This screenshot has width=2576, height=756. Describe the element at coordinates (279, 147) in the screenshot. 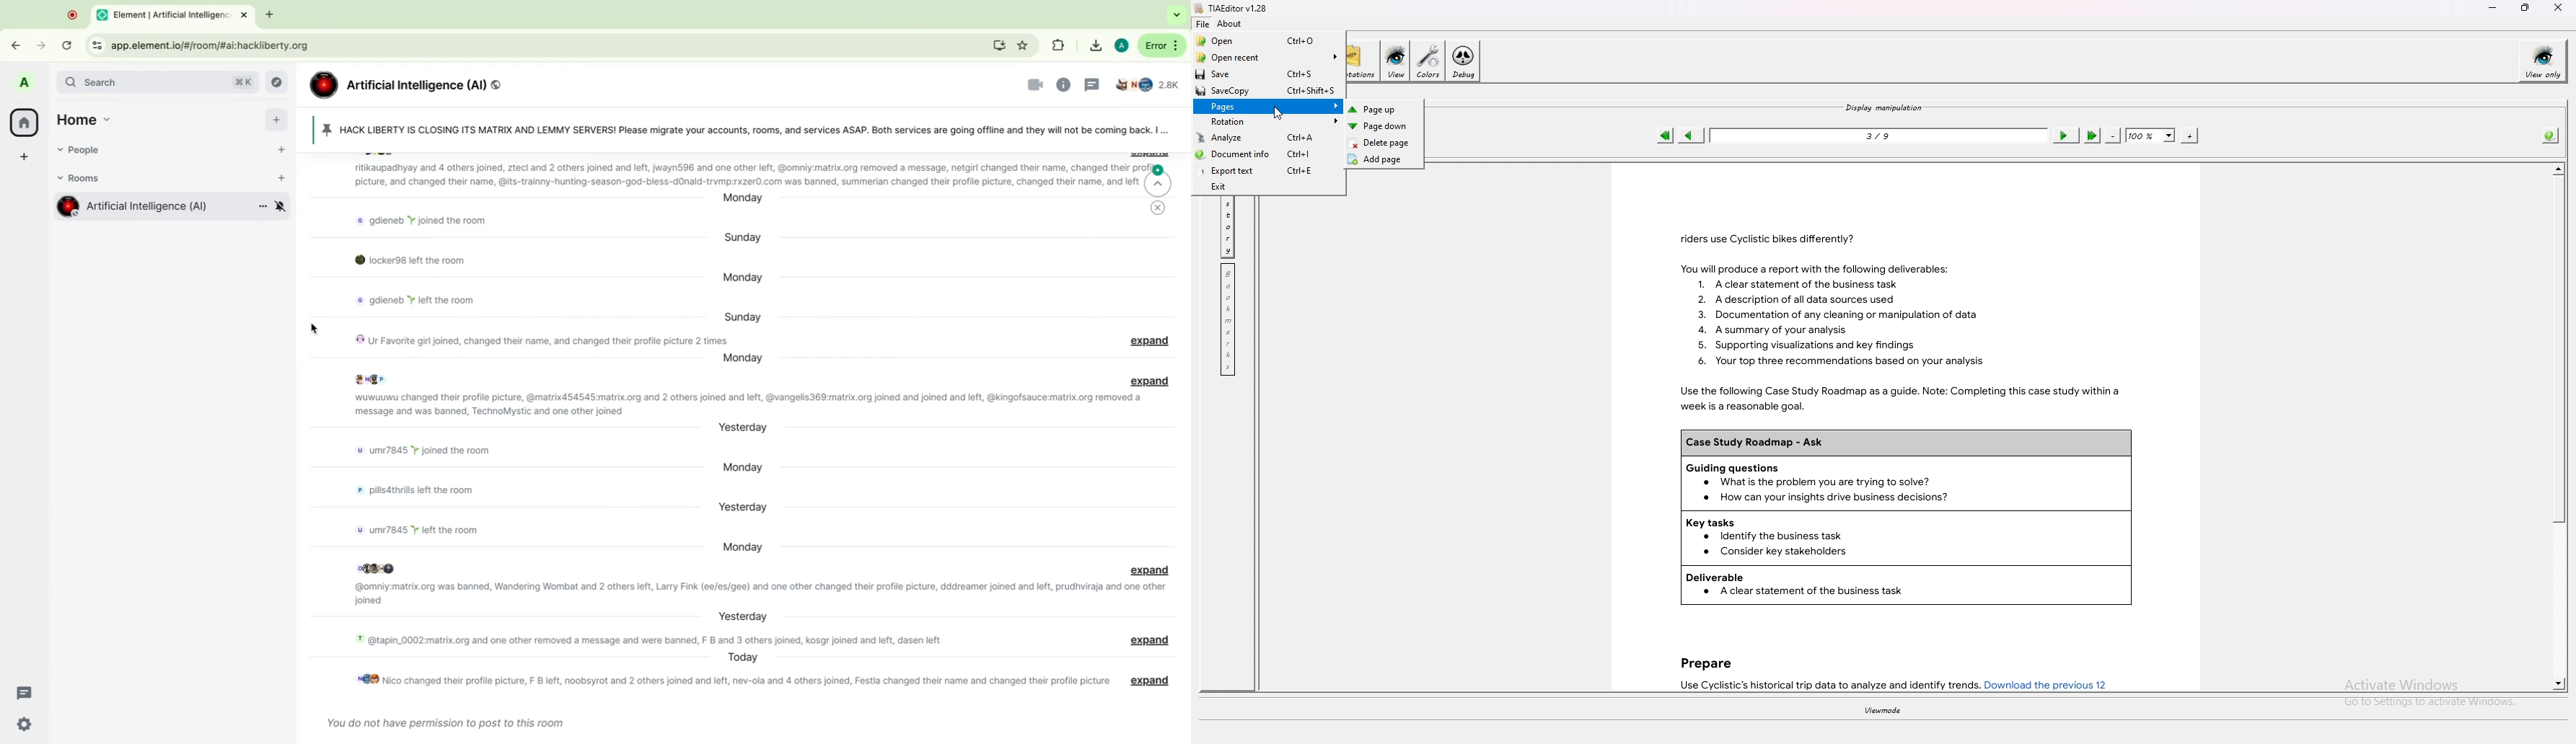

I see `start chat` at that location.